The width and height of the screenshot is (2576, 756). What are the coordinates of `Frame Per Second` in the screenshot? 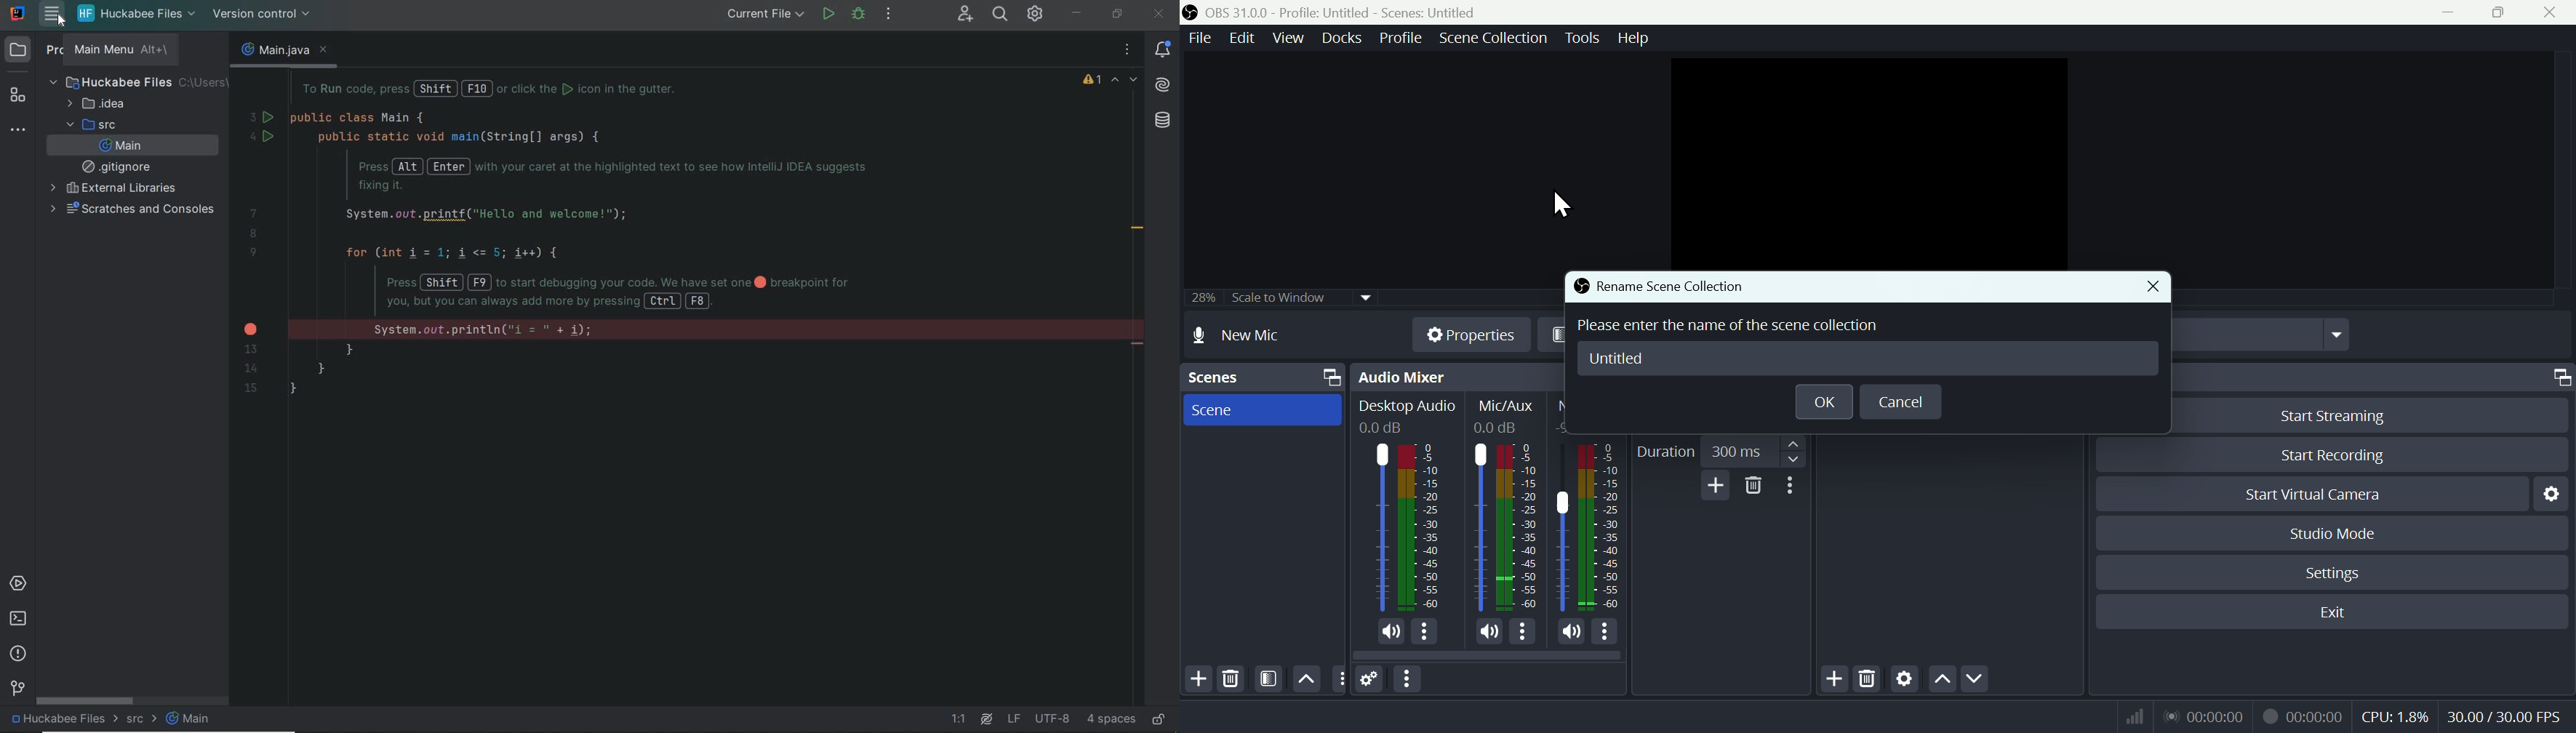 It's located at (2505, 717).